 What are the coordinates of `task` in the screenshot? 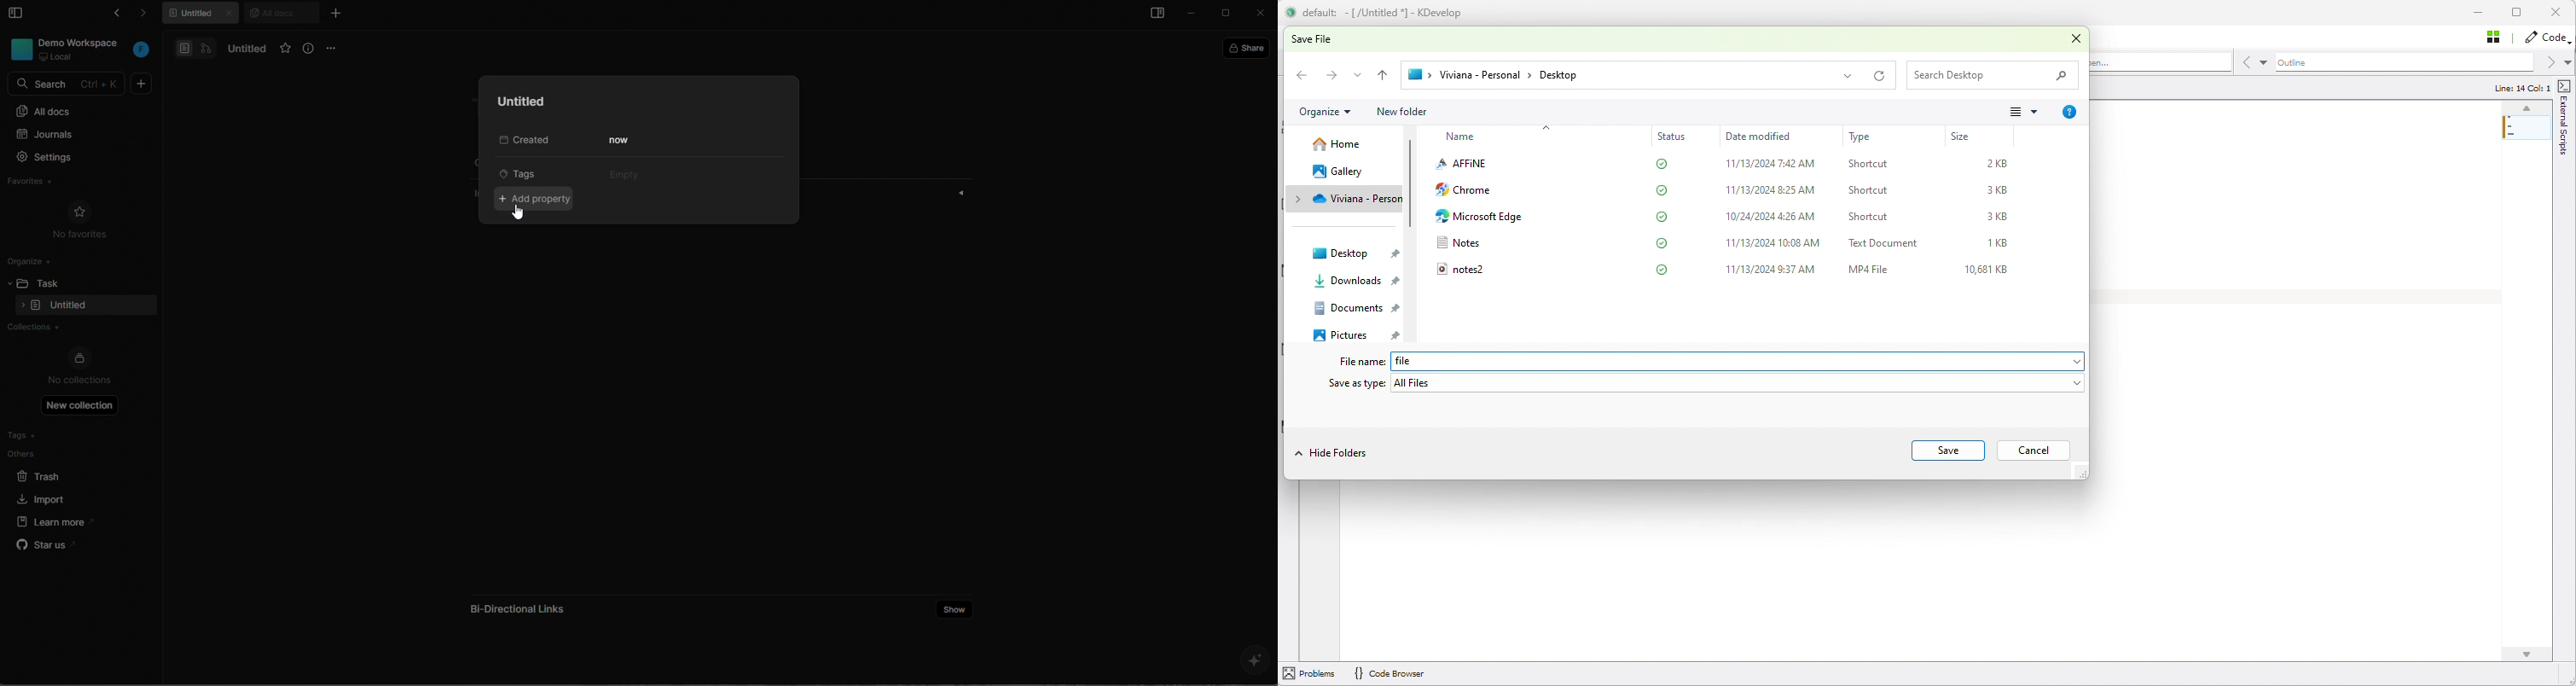 It's located at (54, 281).